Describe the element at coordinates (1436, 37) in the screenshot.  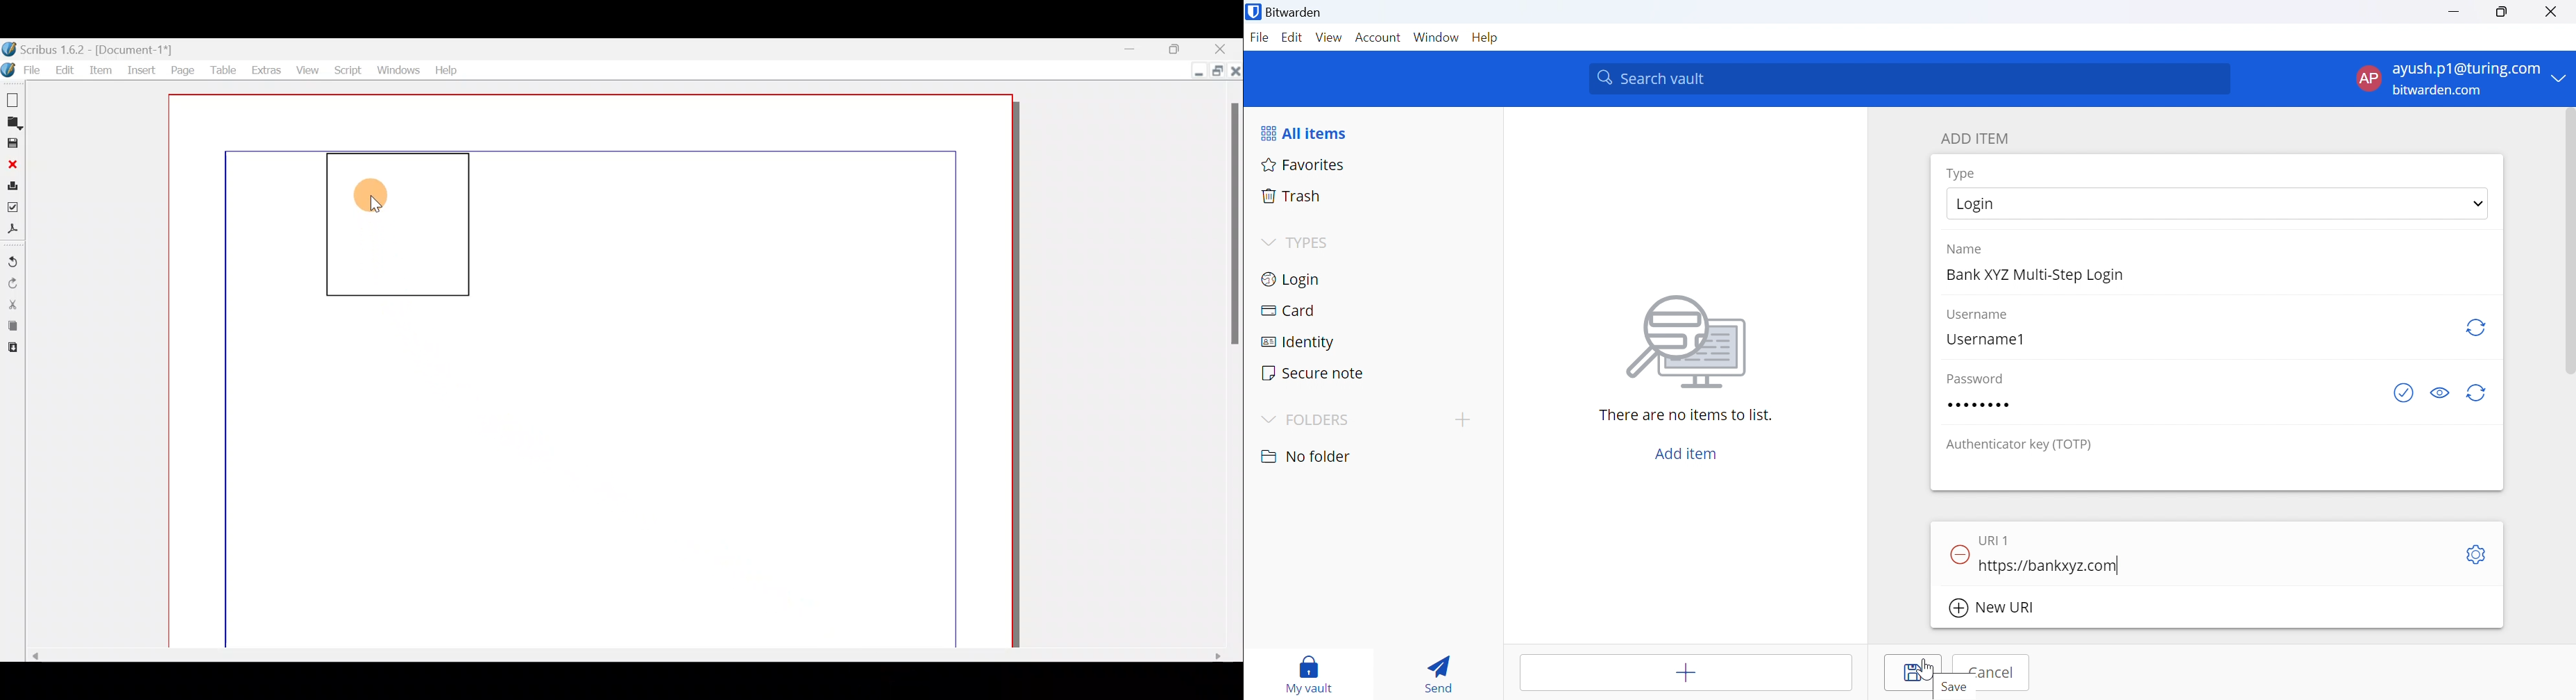
I see `Window` at that location.